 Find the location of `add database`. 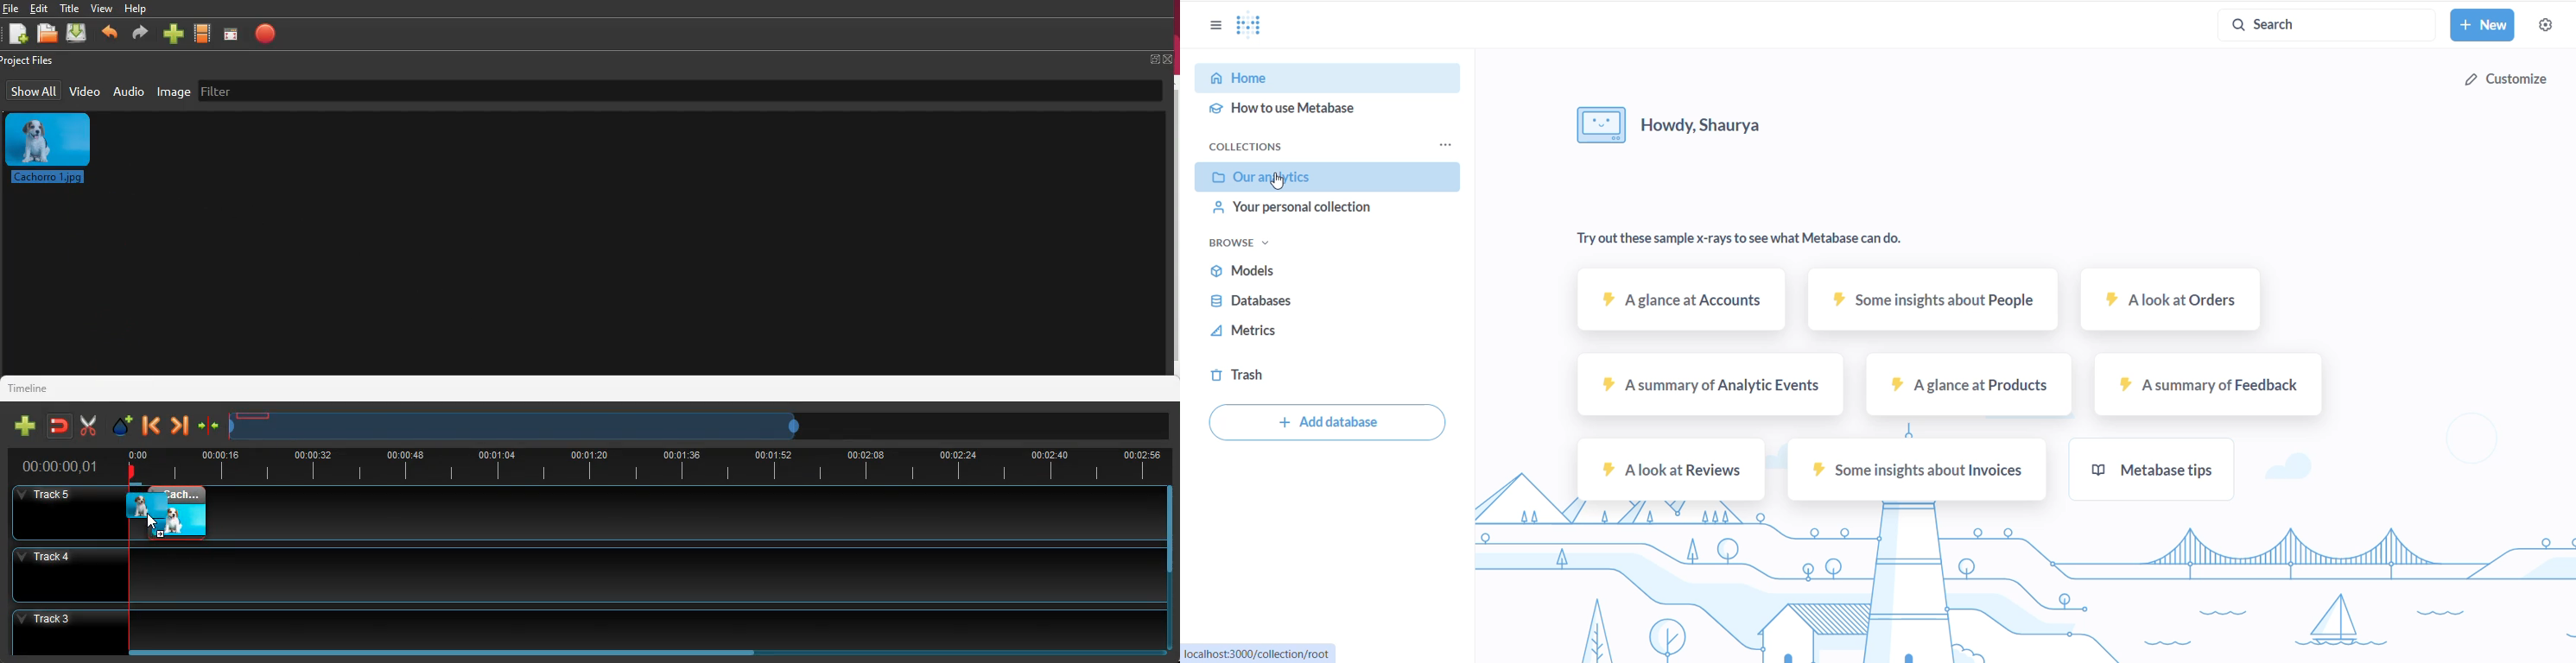

add database is located at coordinates (1325, 422).